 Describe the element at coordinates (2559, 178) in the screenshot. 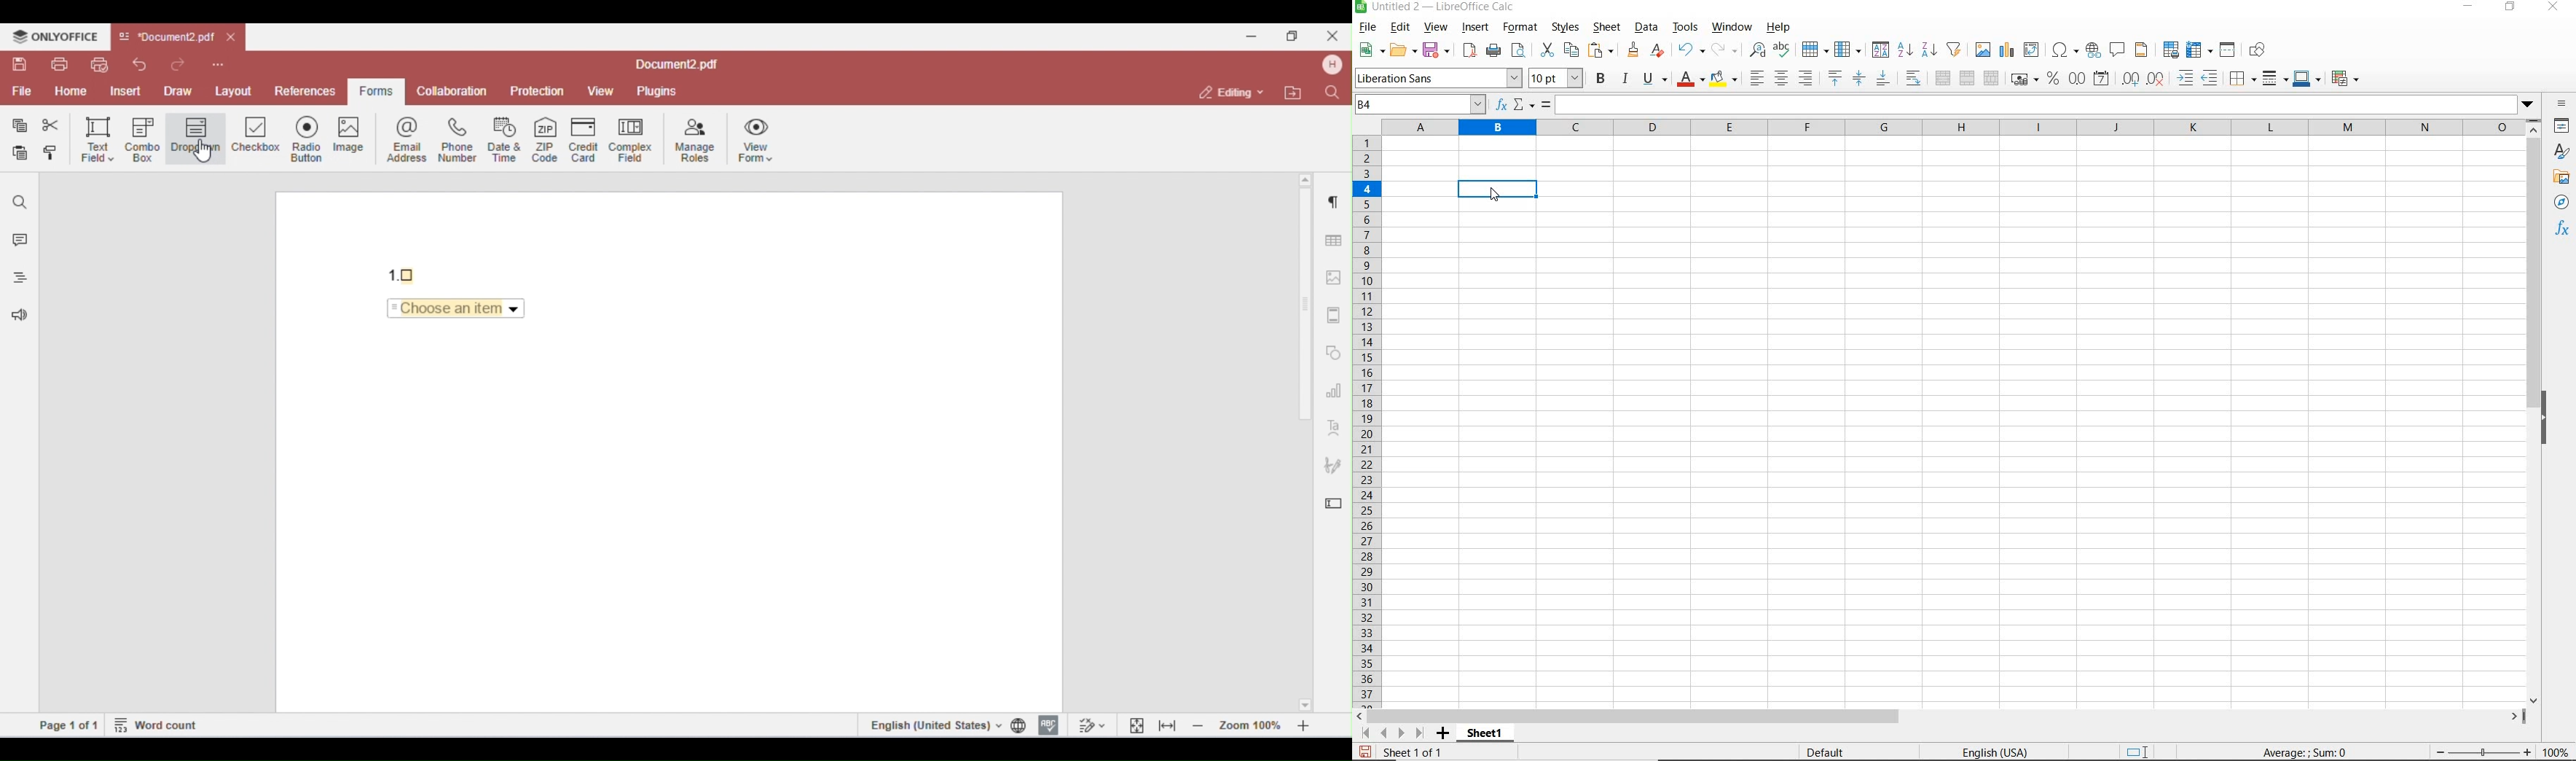

I see `gallery` at that location.